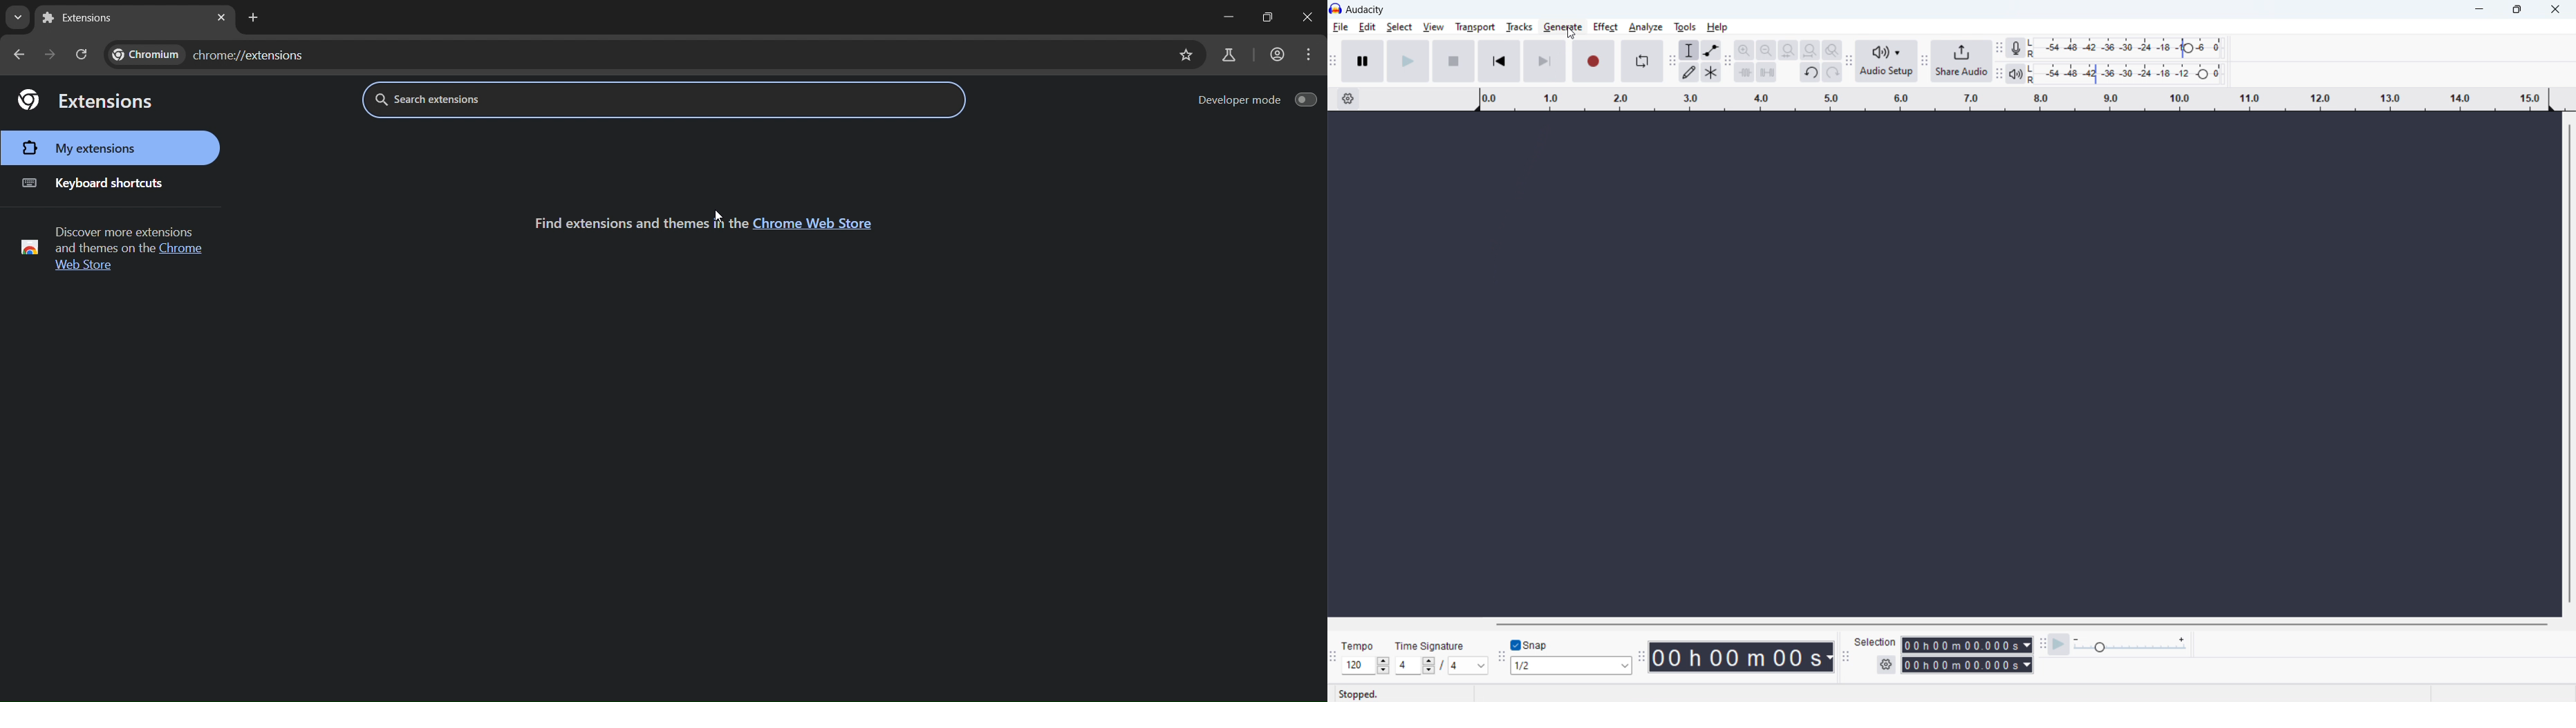 This screenshot has width=2576, height=728. Describe the element at coordinates (1712, 50) in the screenshot. I see `envelop tool` at that location.